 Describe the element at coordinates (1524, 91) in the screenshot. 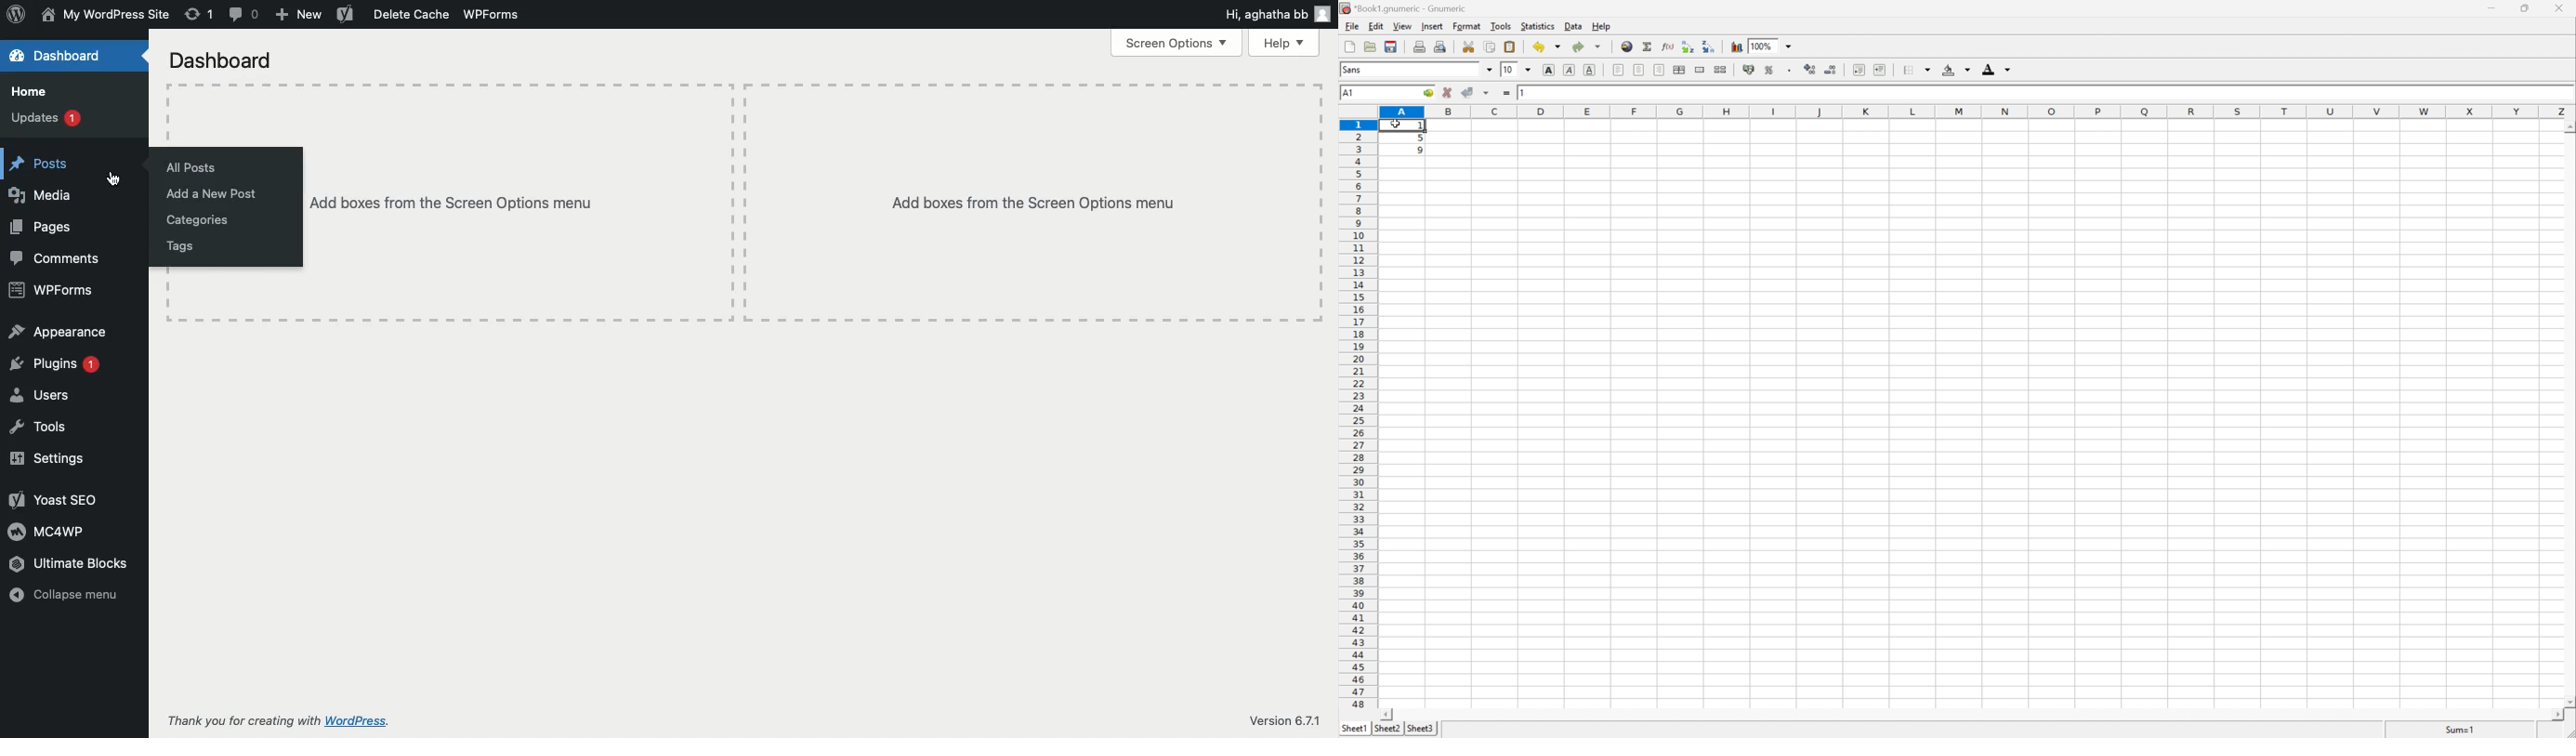

I see `1` at that location.